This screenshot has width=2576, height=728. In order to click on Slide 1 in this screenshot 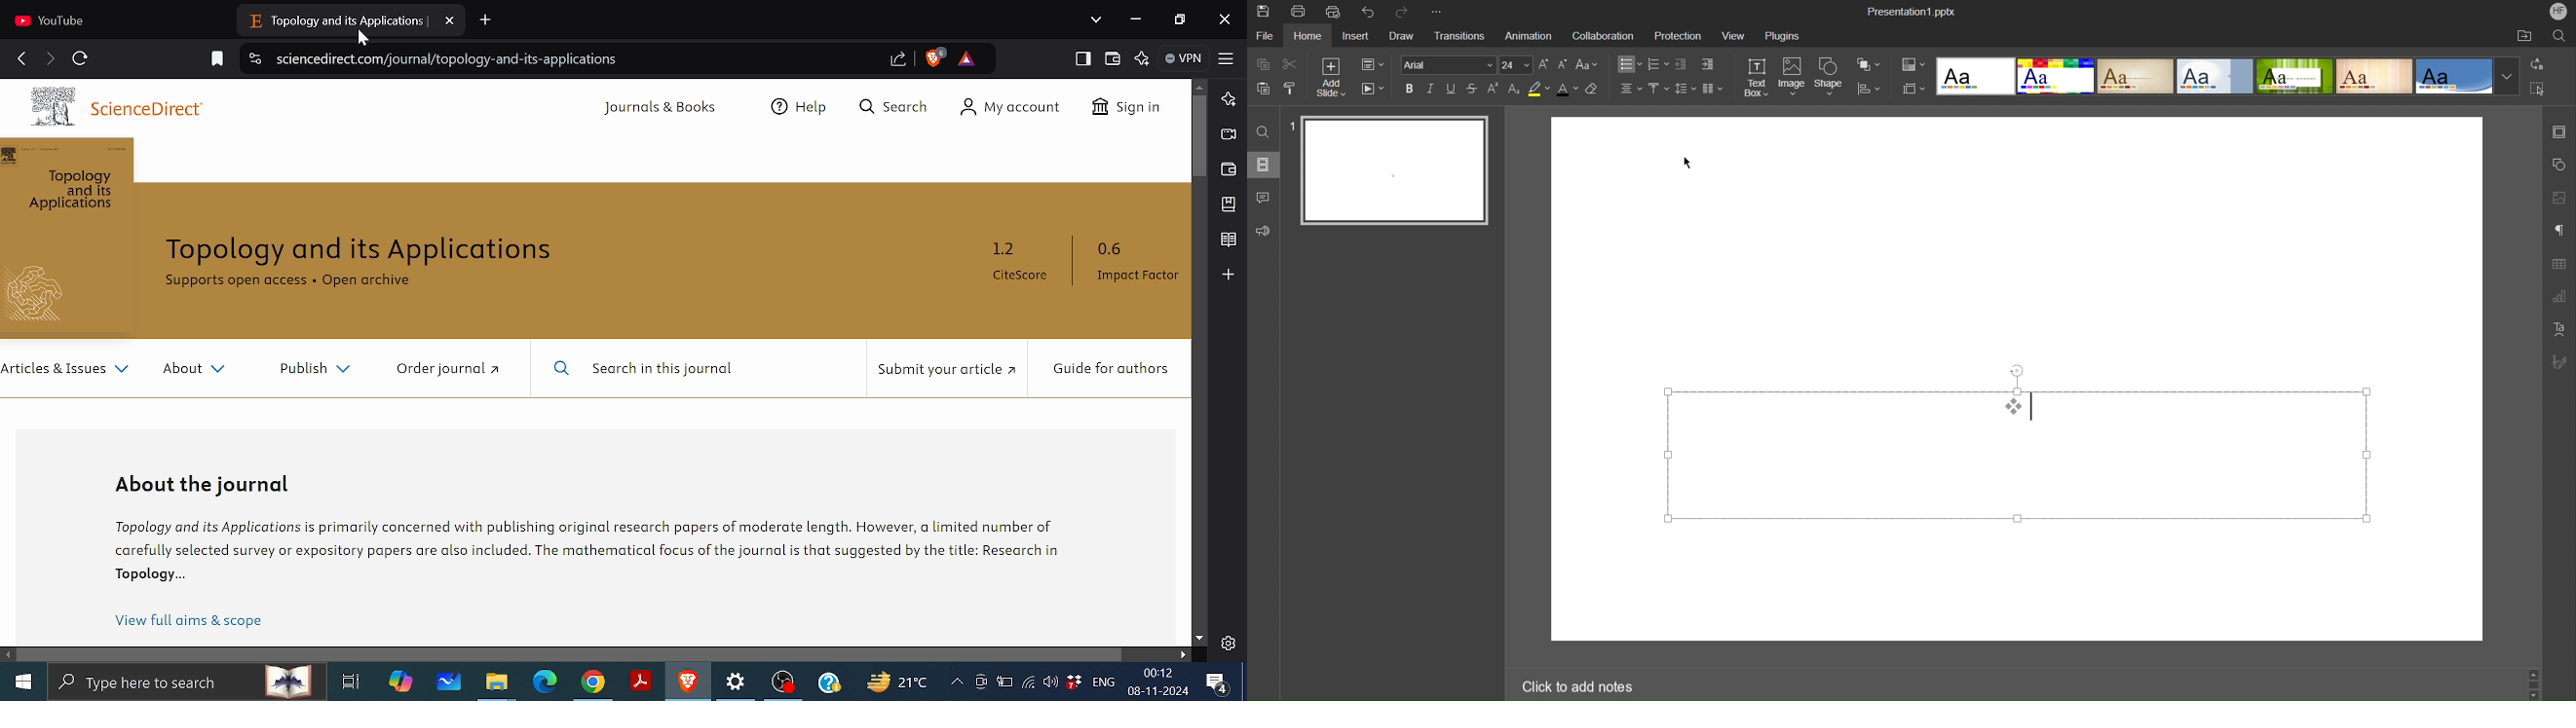, I will do `click(1395, 170)`.